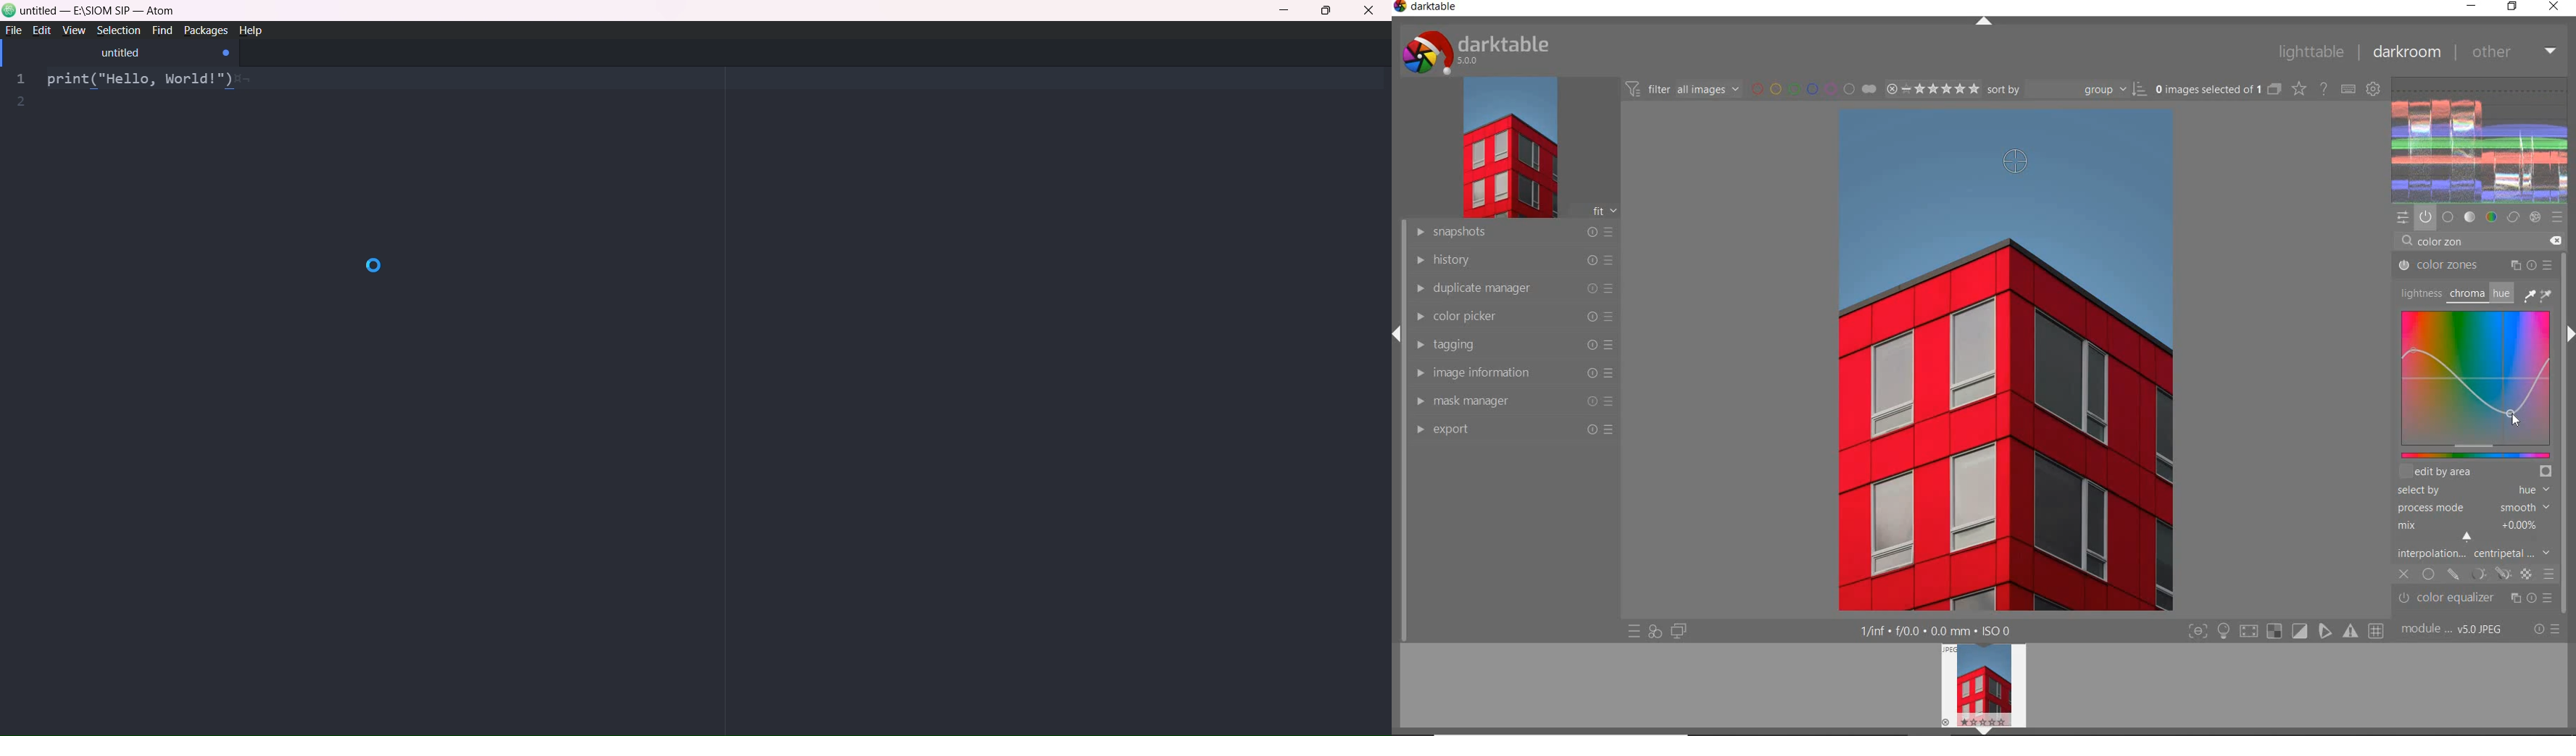  What do you see at coordinates (2456, 630) in the screenshot?
I see `module order` at bounding box center [2456, 630].